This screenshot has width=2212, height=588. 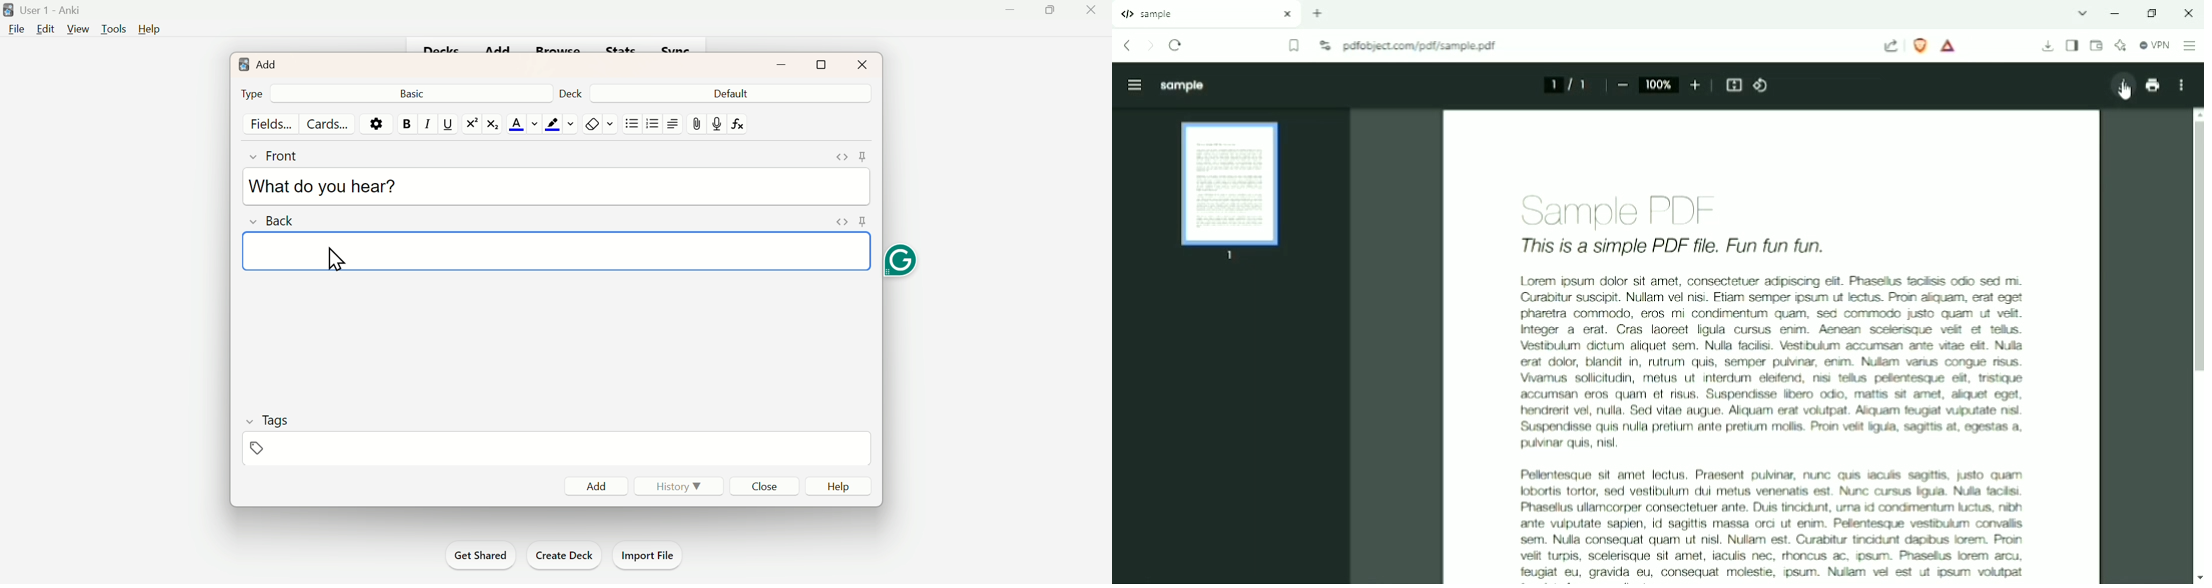 What do you see at coordinates (469, 124) in the screenshot?
I see `Superscript` at bounding box center [469, 124].